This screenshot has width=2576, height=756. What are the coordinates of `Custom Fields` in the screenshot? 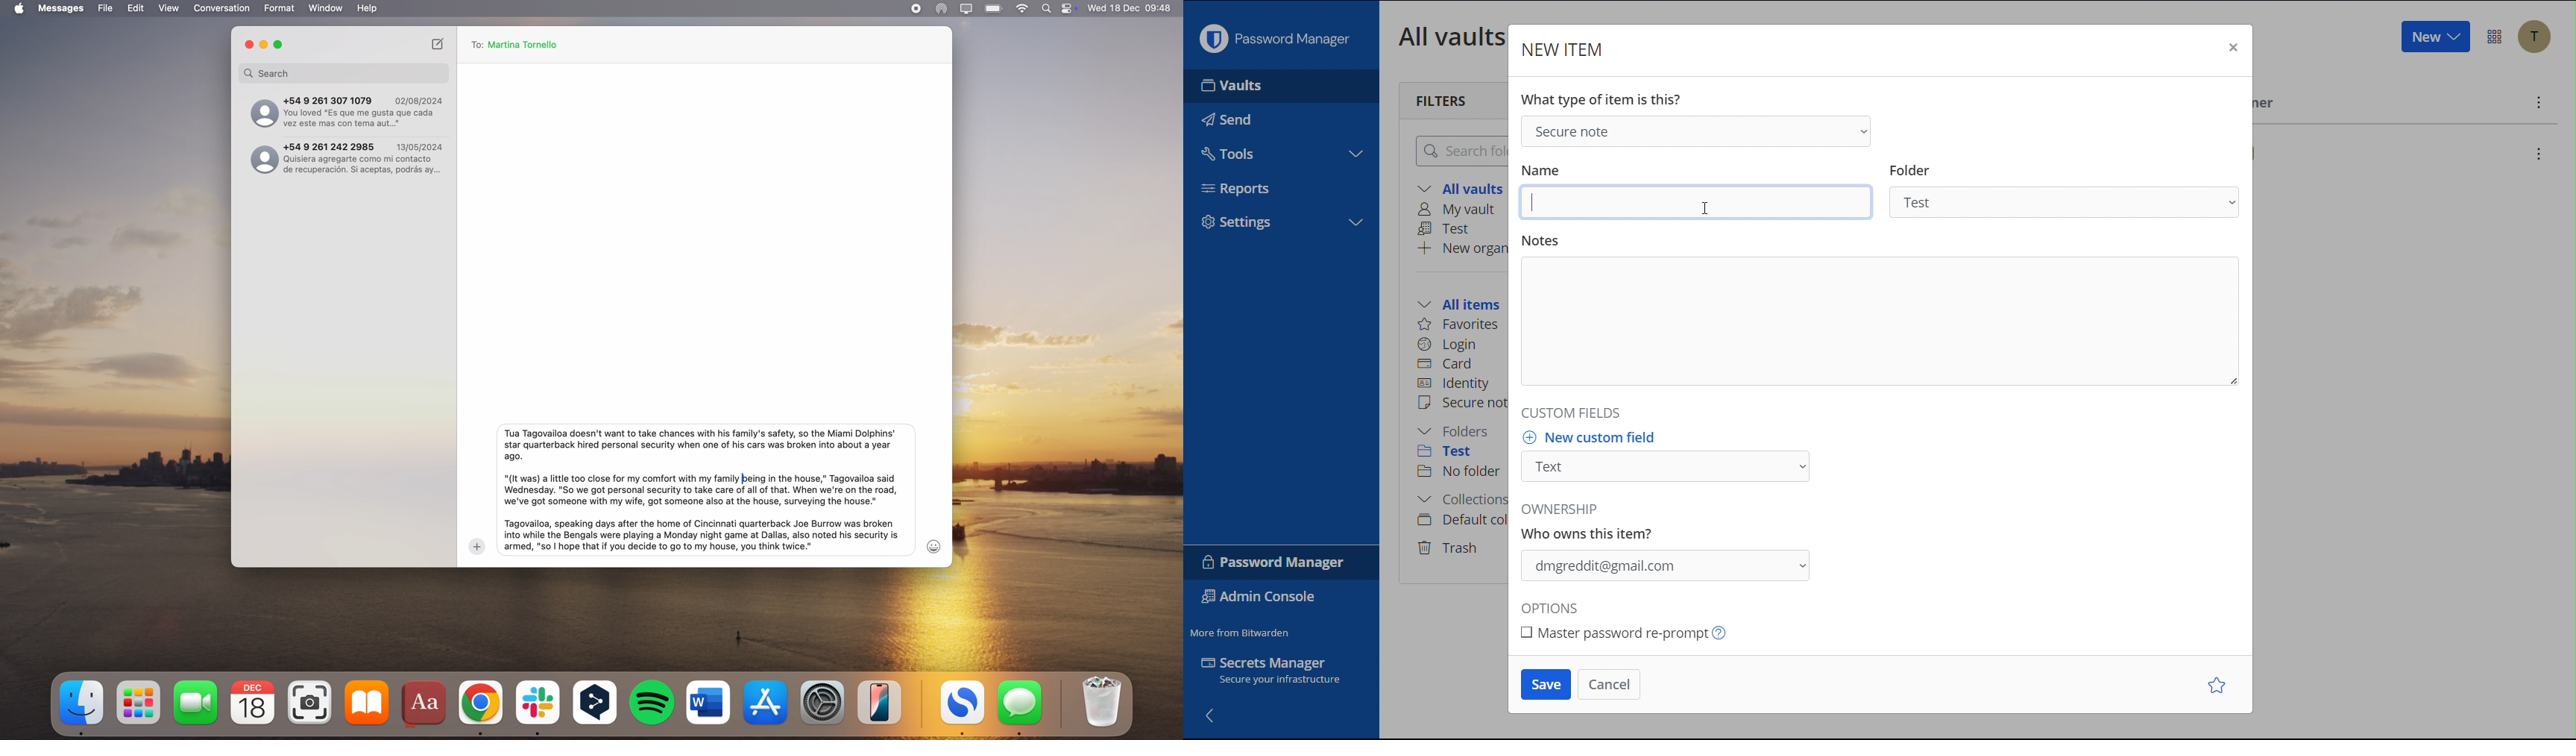 It's located at (1567, 412).